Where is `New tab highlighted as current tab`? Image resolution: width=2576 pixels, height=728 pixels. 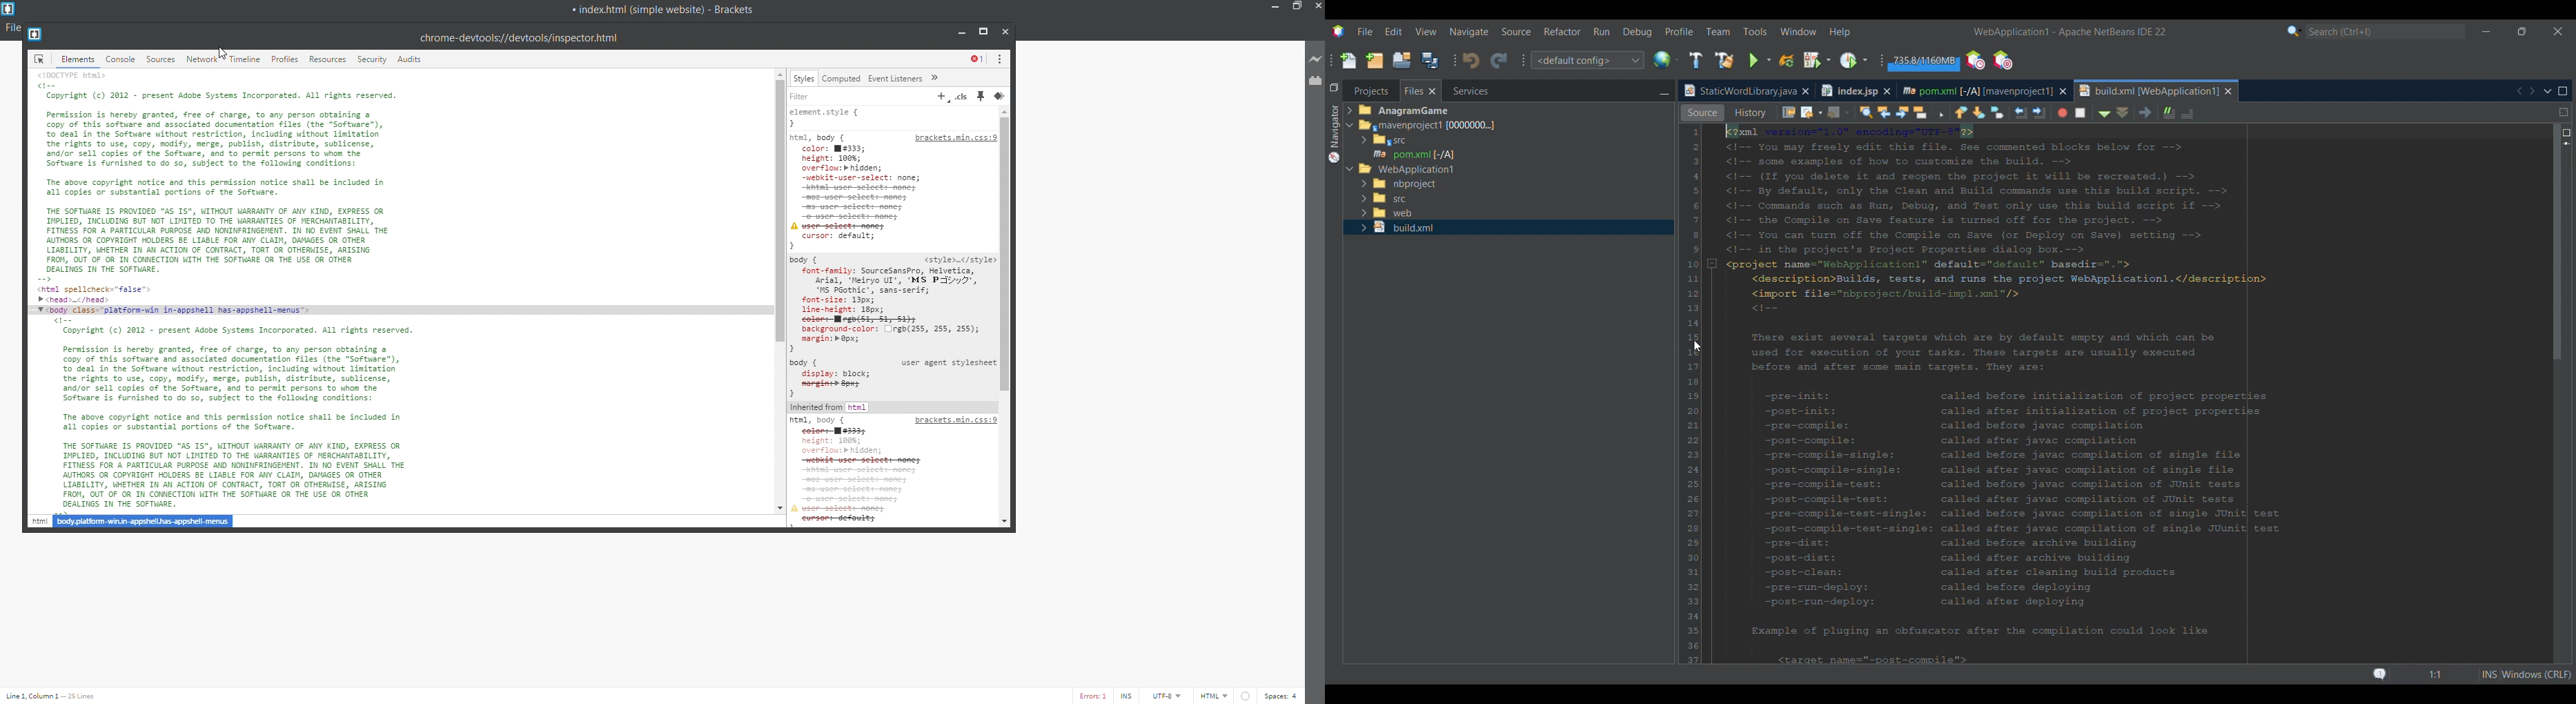 New tab highlighted as current tab is located at coordinates (2148, 91).